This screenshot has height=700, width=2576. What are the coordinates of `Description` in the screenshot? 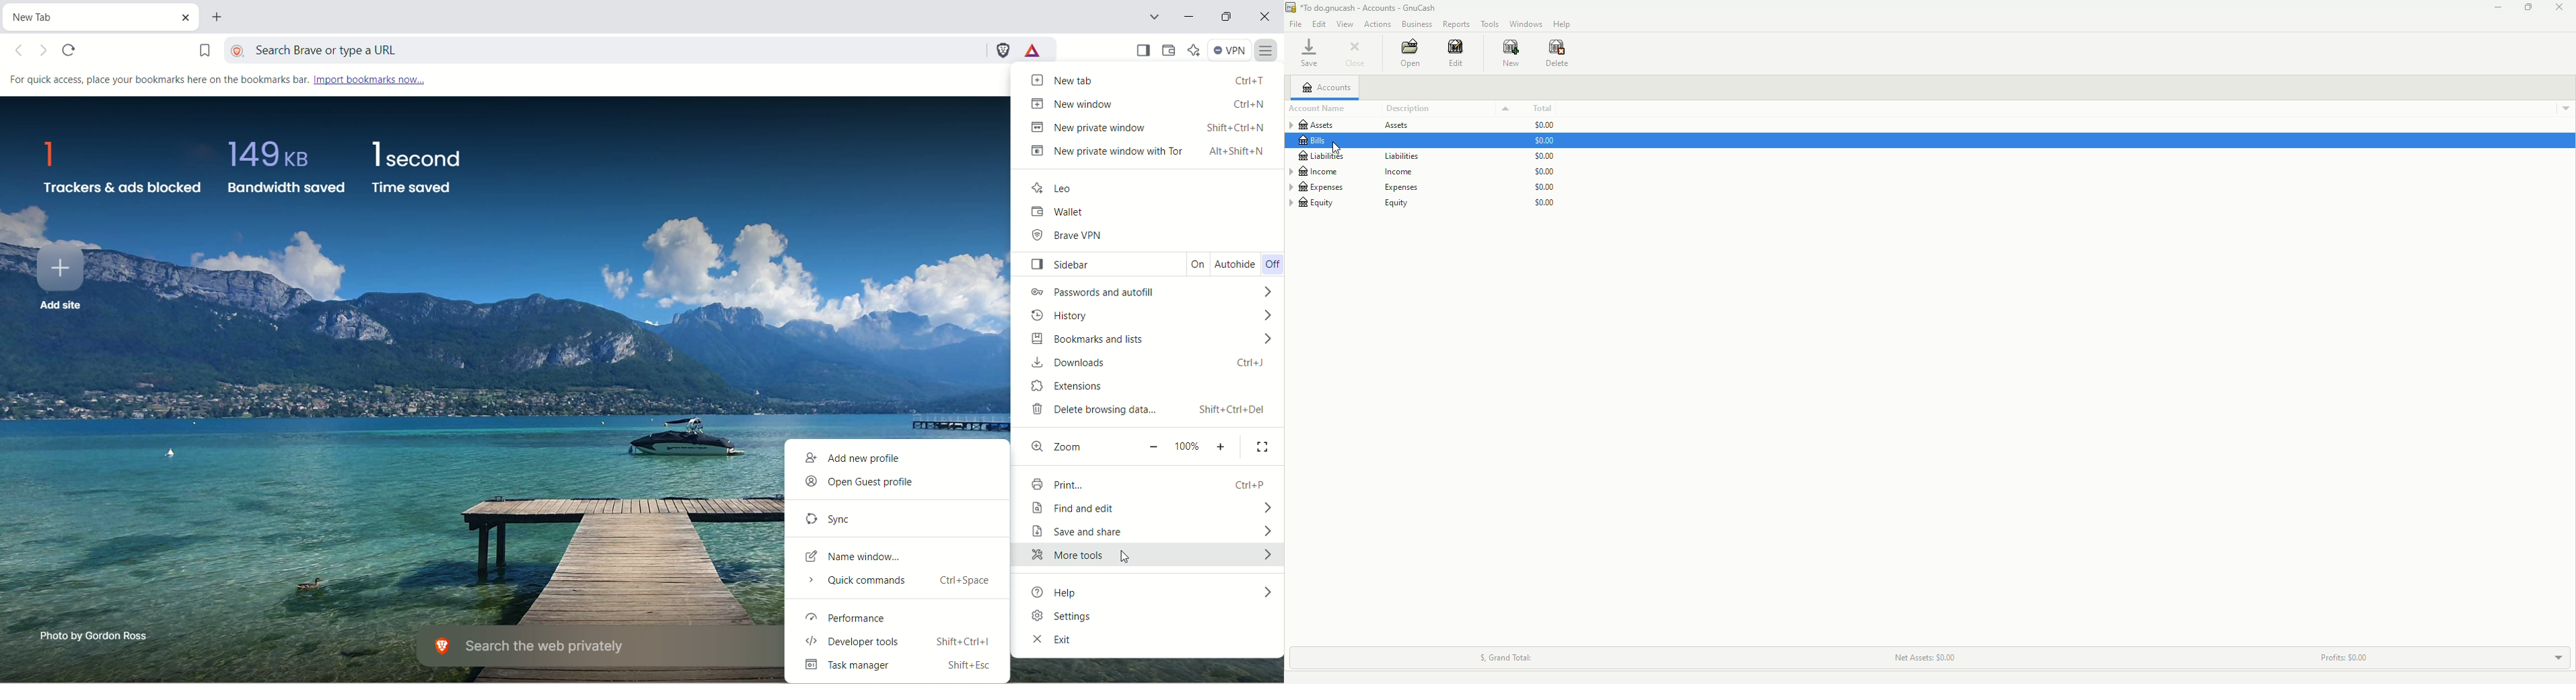 It's located at (1448, 108).